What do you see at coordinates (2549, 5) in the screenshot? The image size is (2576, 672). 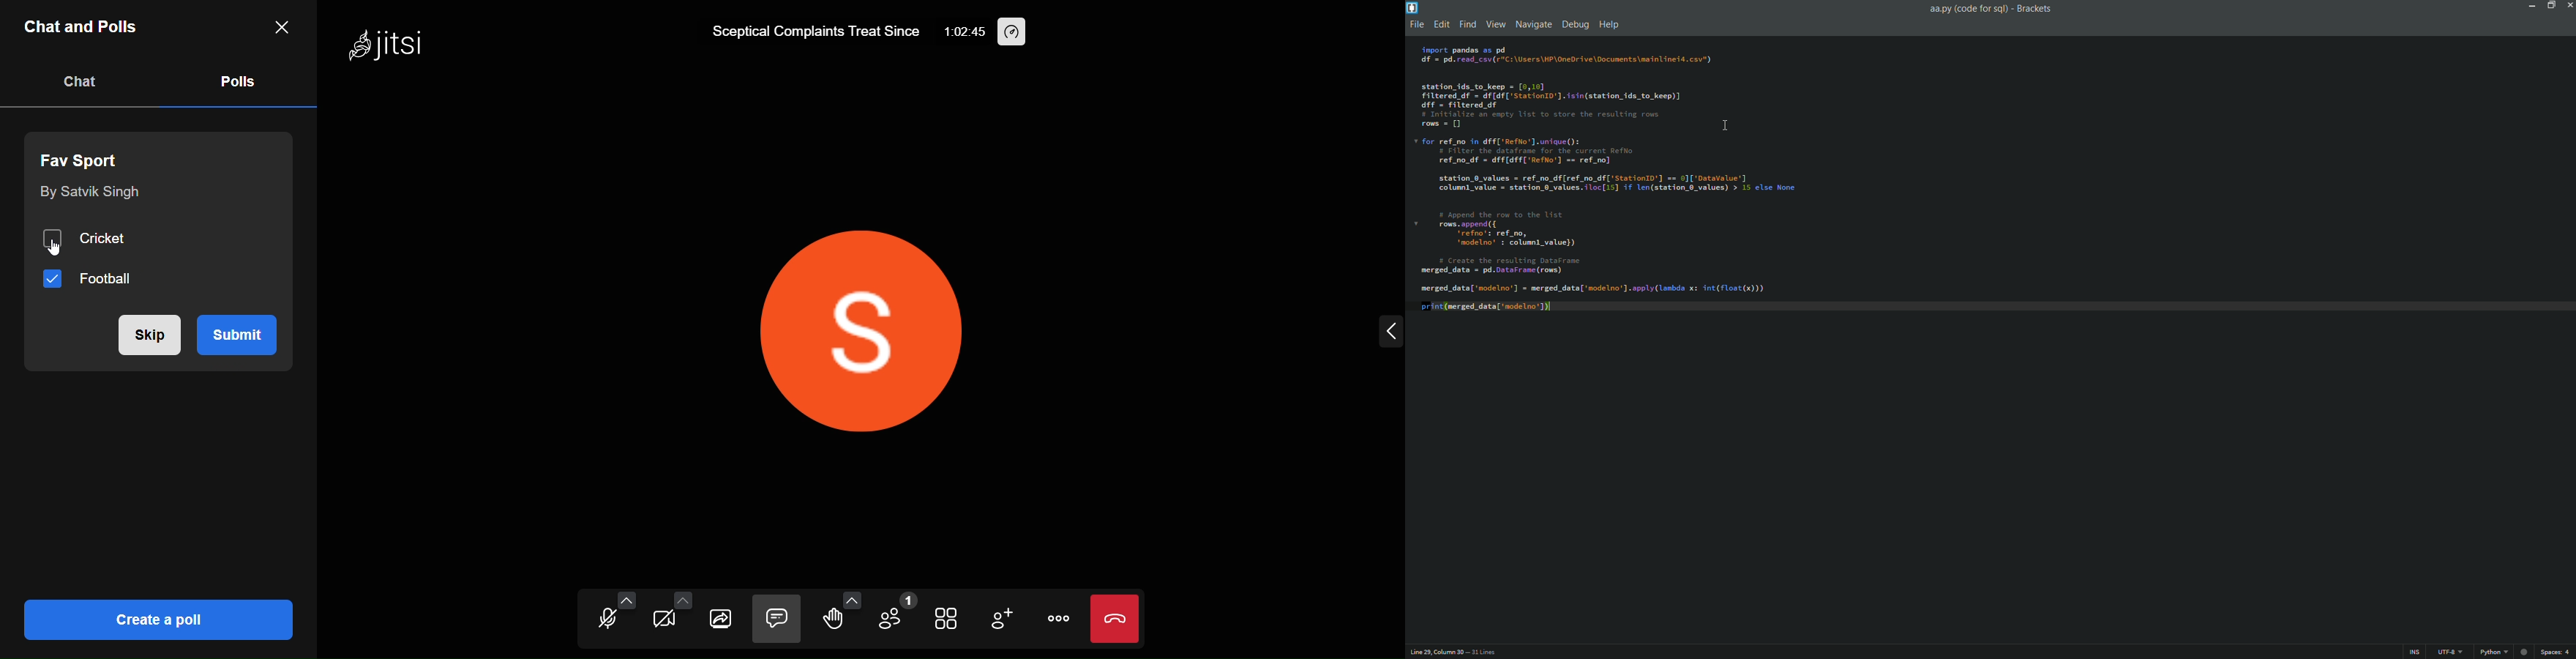 I see `maximize button` at bounding box center [2549, 5].